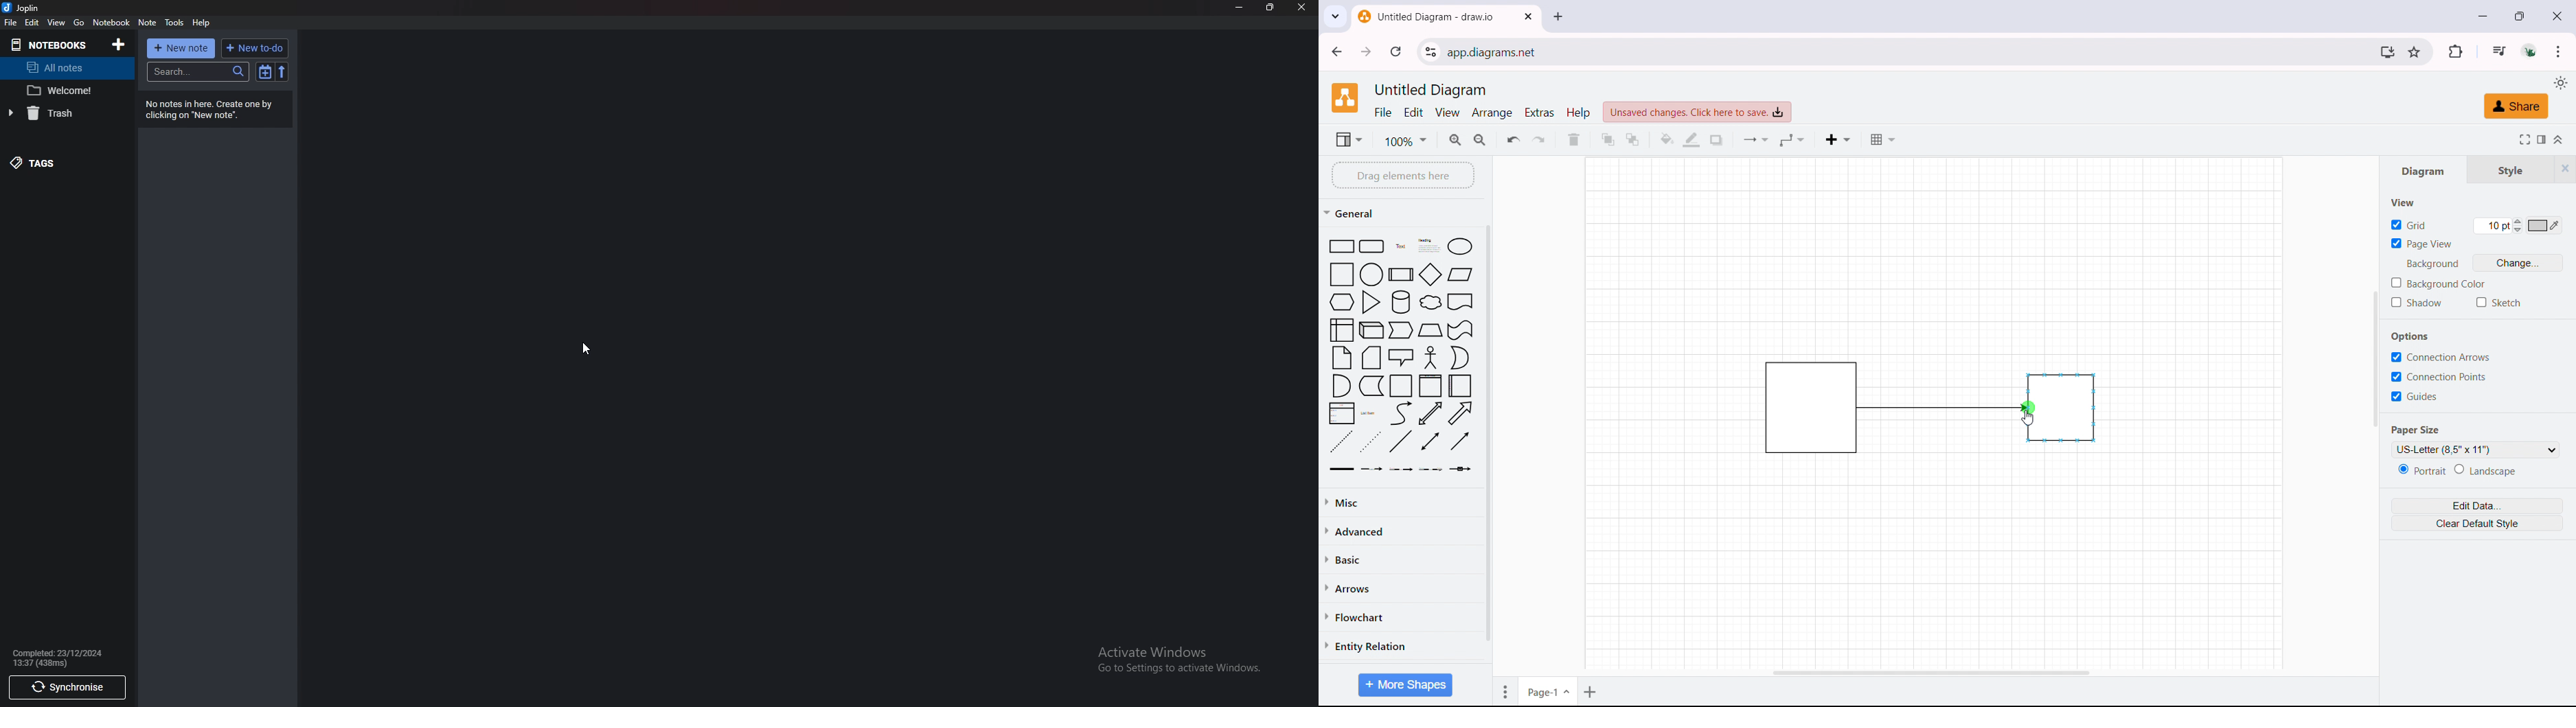 This screenshot has height=728, width=2576. What do you see at coordinates (1353, 213) in the screenshot?
I see `general` at bounding box center [1353, 213].